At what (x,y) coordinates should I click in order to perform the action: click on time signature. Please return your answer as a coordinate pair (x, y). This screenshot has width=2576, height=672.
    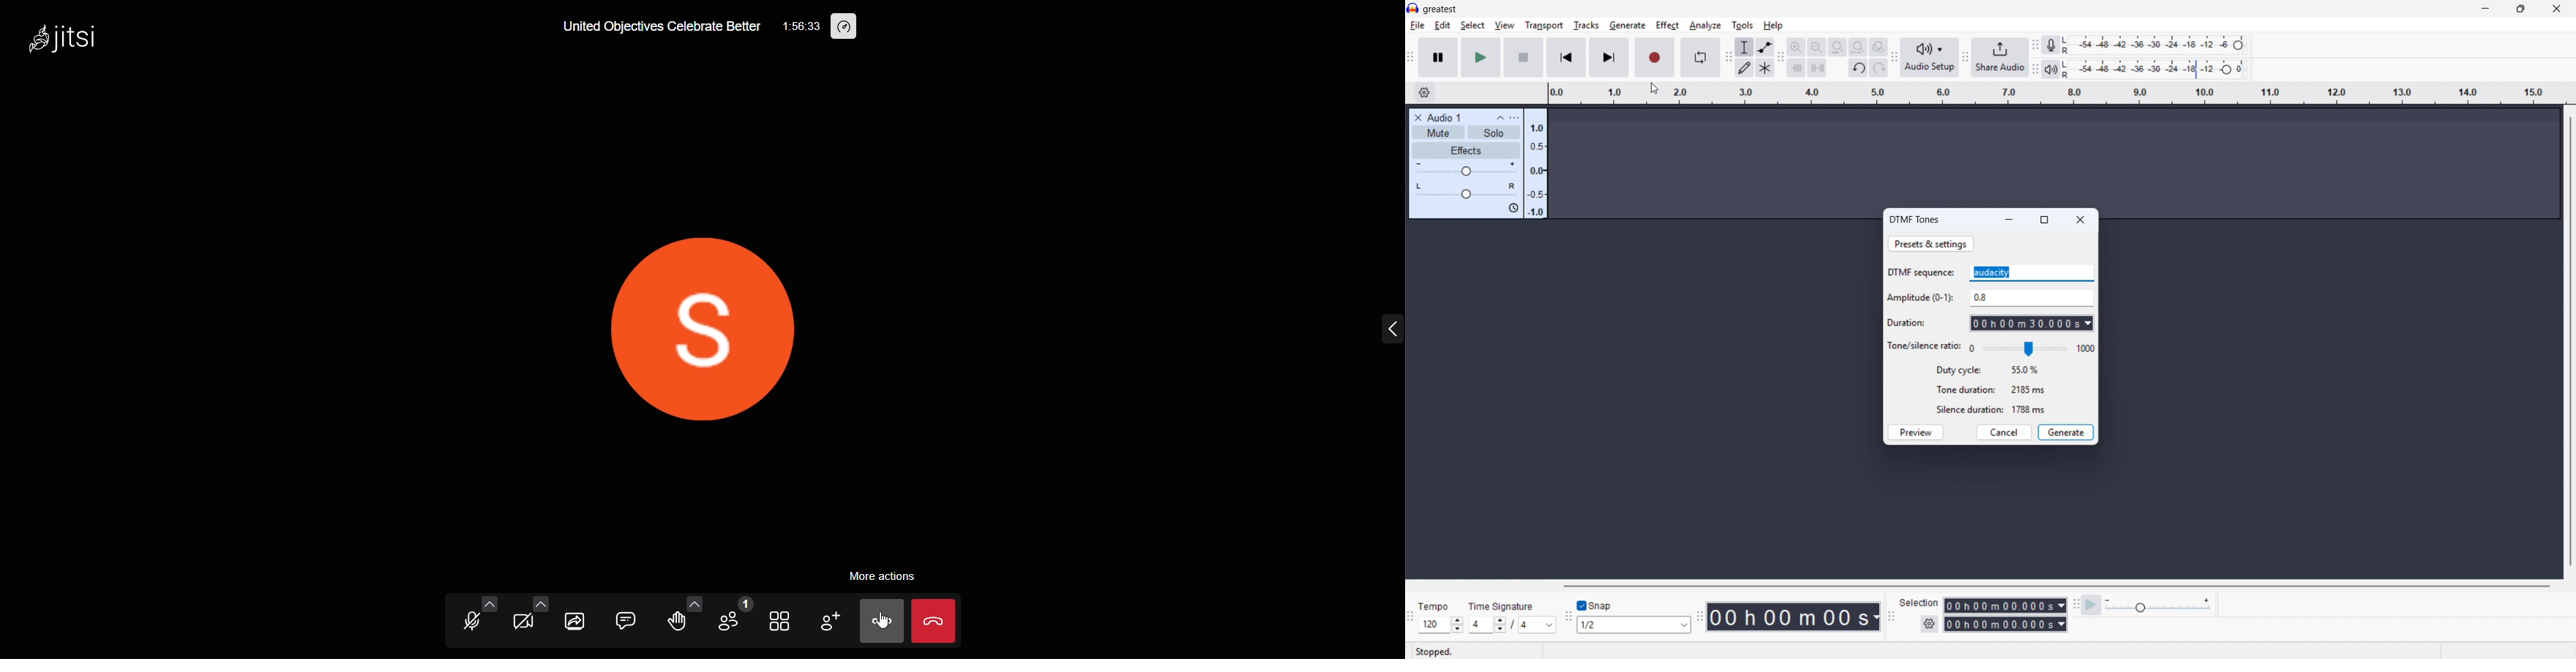
    Looking at the image, I should click on (1502, 606).